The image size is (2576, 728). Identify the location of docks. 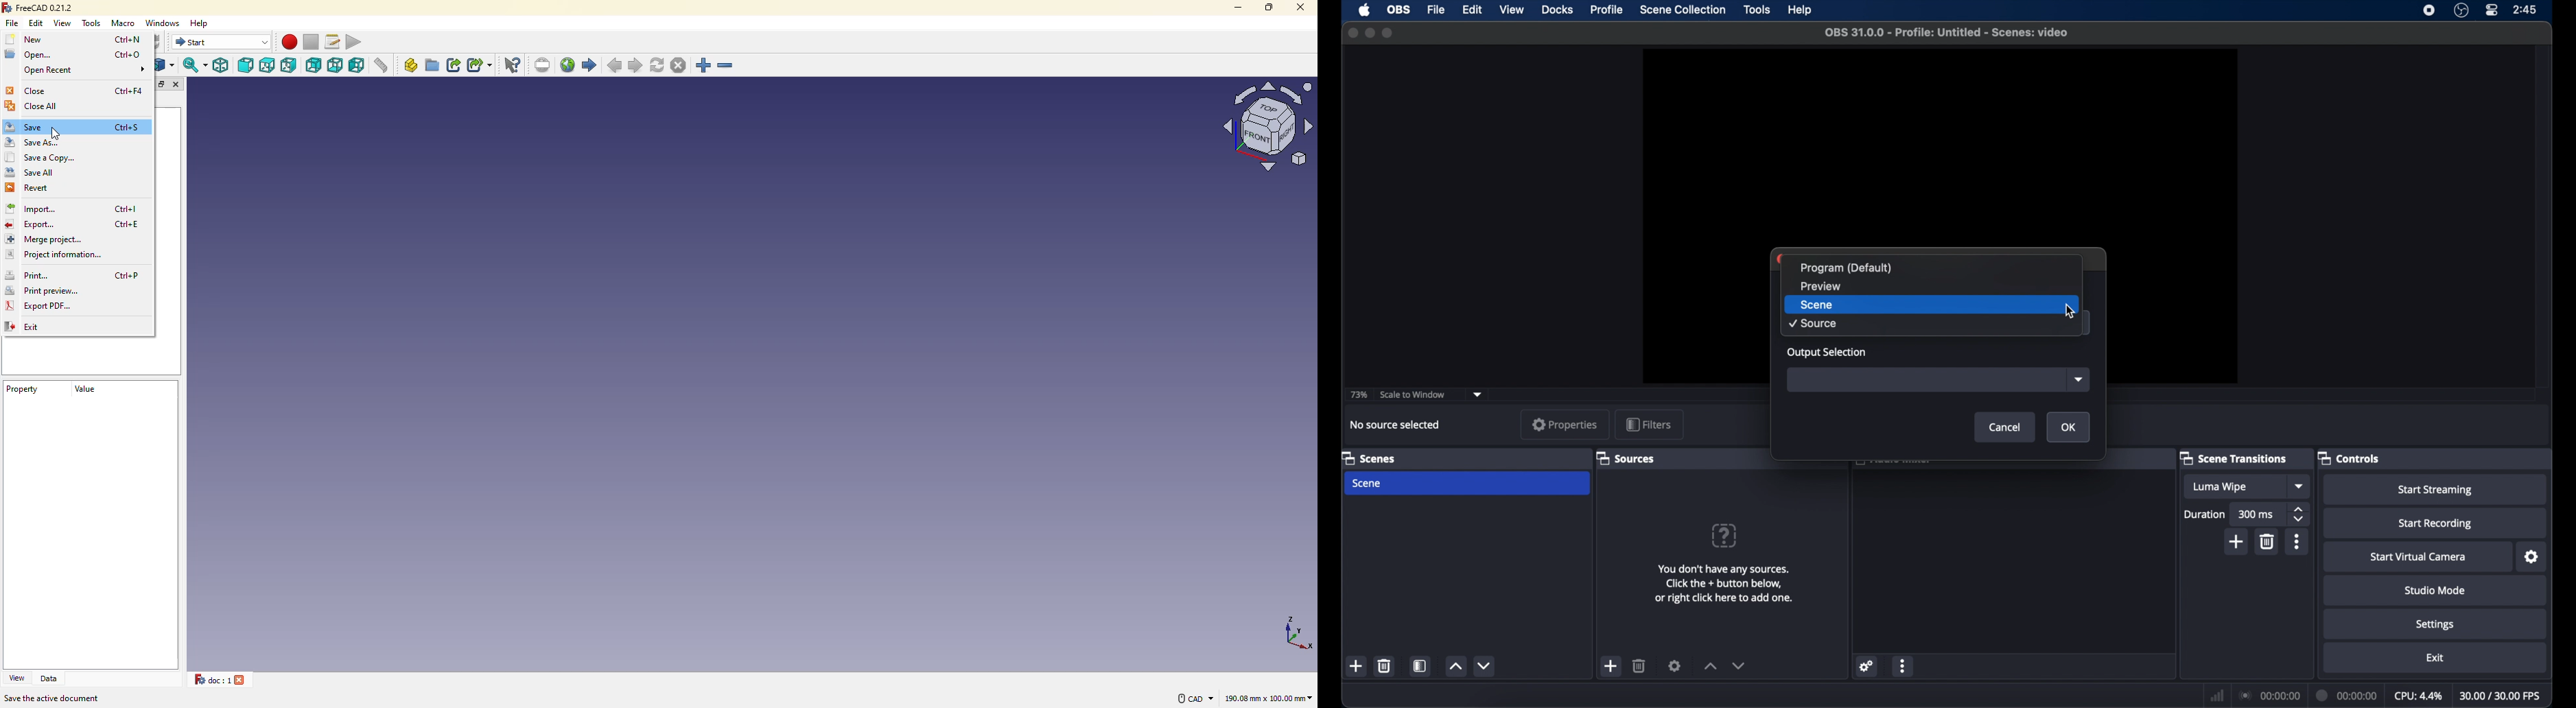
(1557, 10).